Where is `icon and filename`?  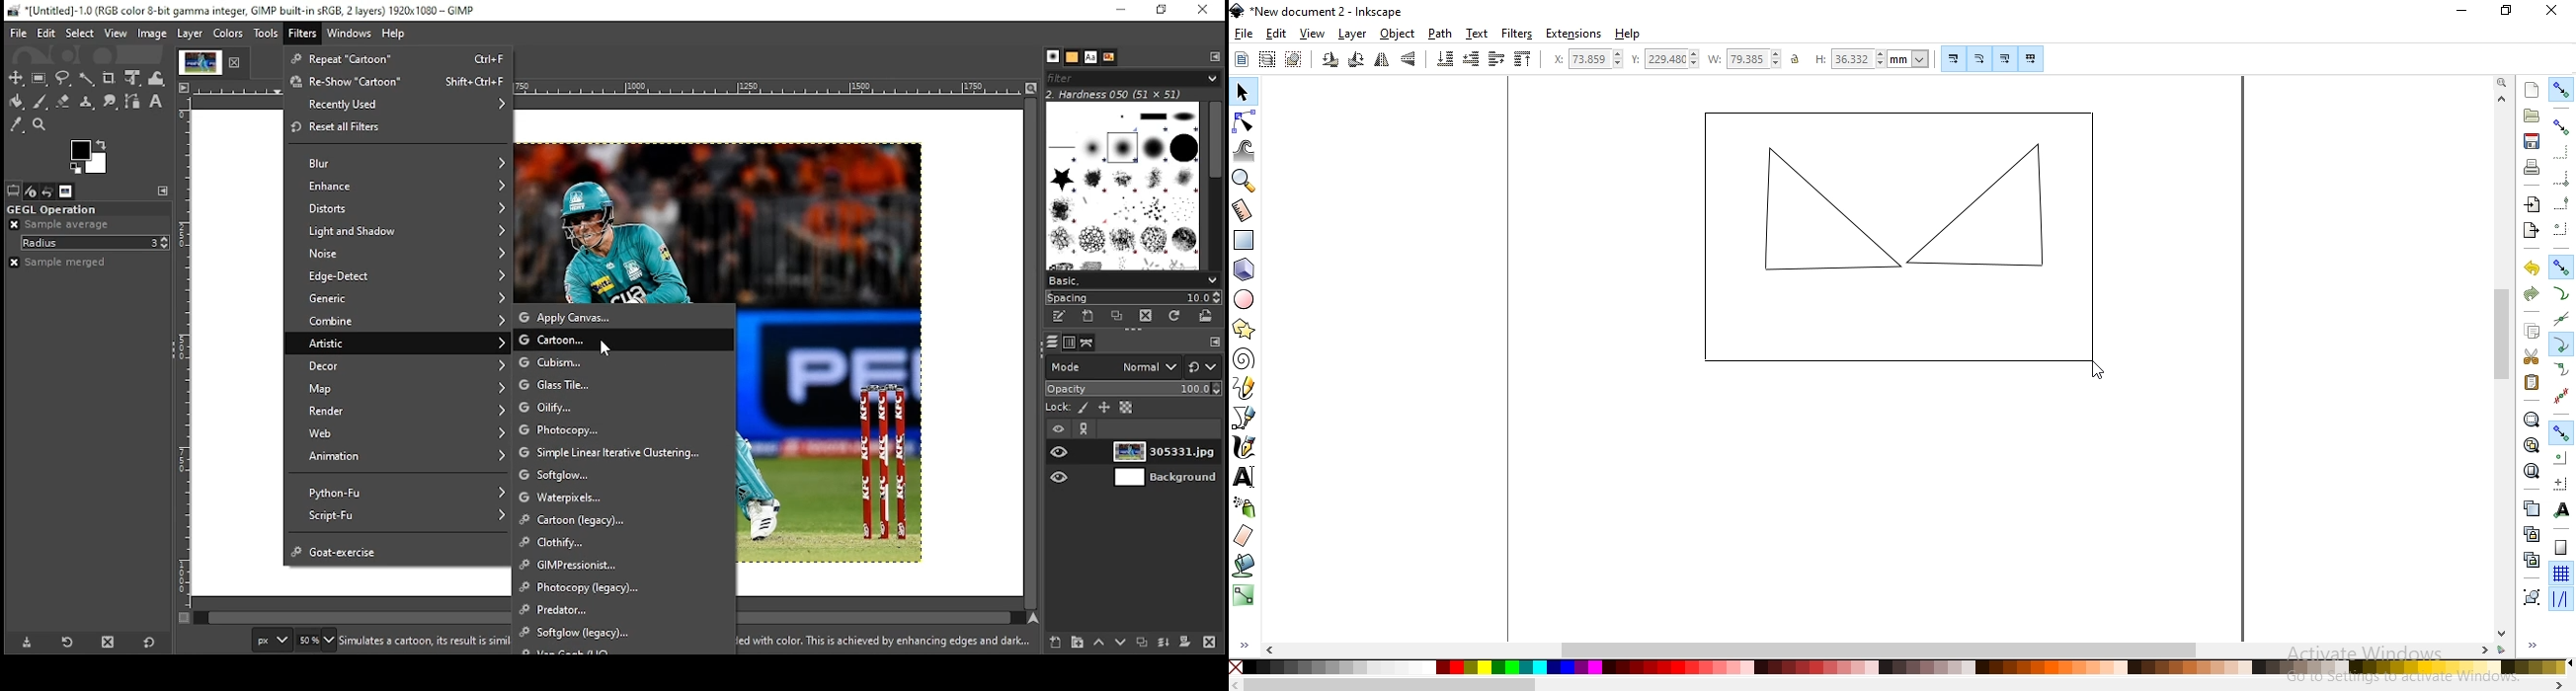 icon and filename is located at coordinates (244, 11).